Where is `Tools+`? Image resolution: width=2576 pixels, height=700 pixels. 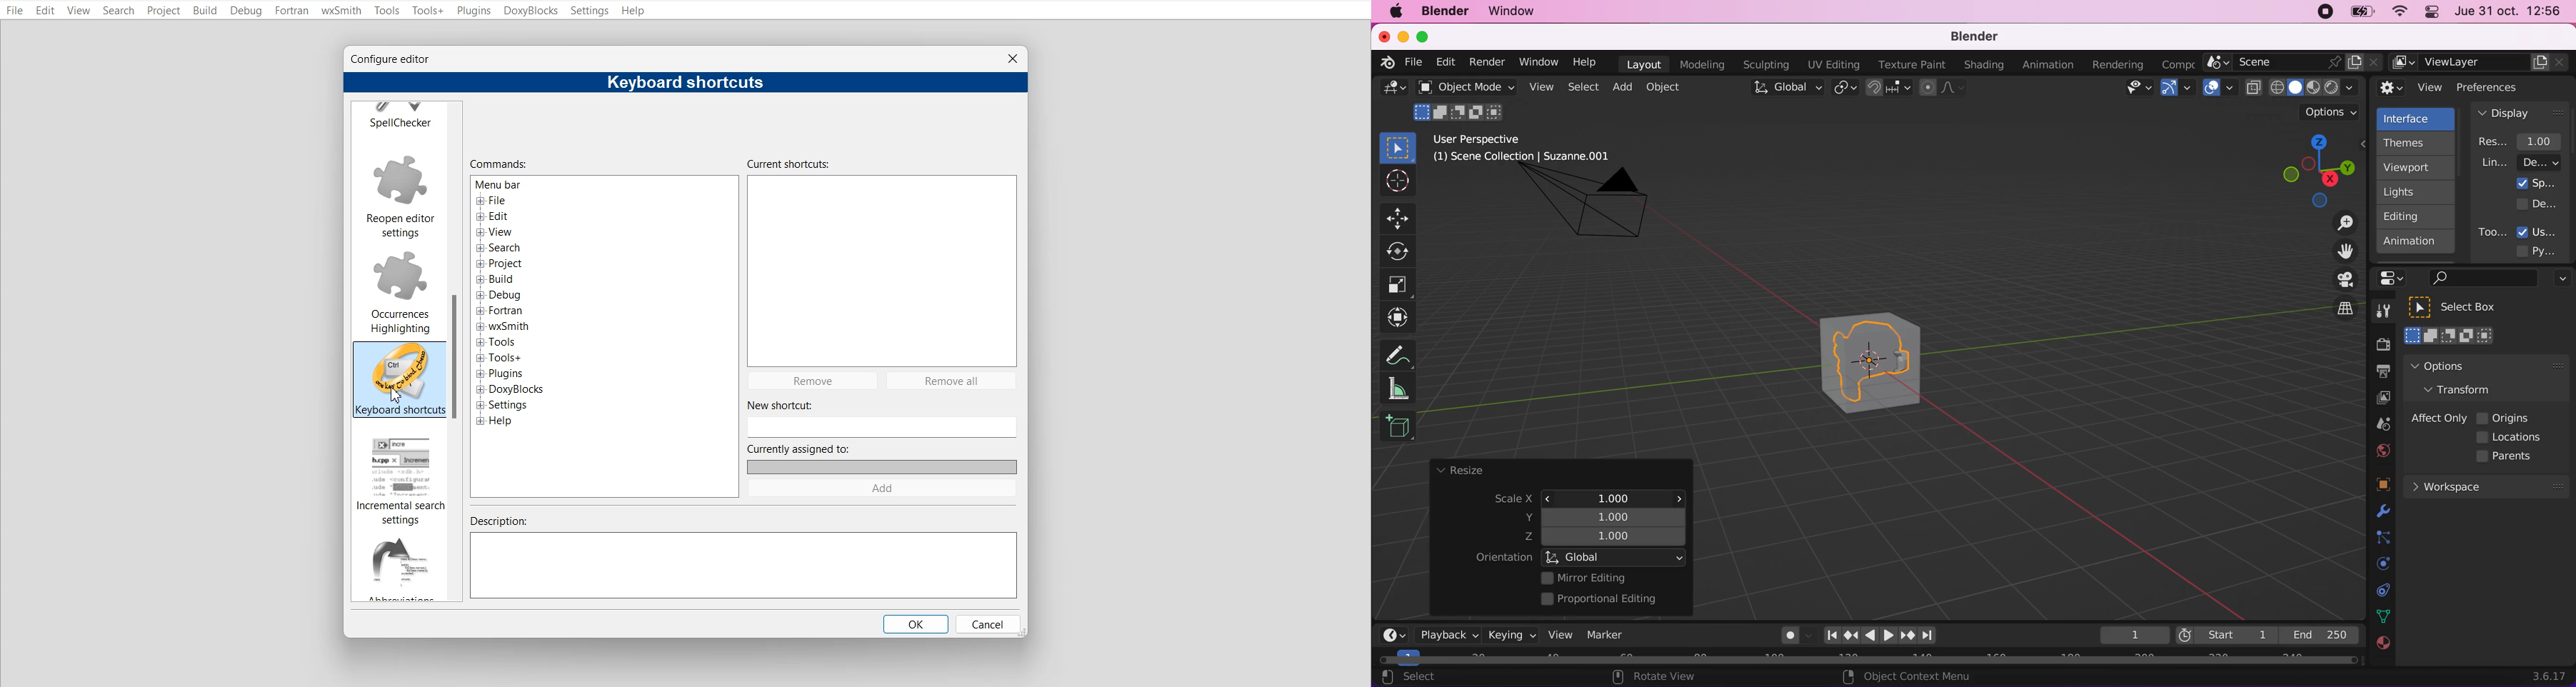
Tools+ is located at coordinates (427, 11).